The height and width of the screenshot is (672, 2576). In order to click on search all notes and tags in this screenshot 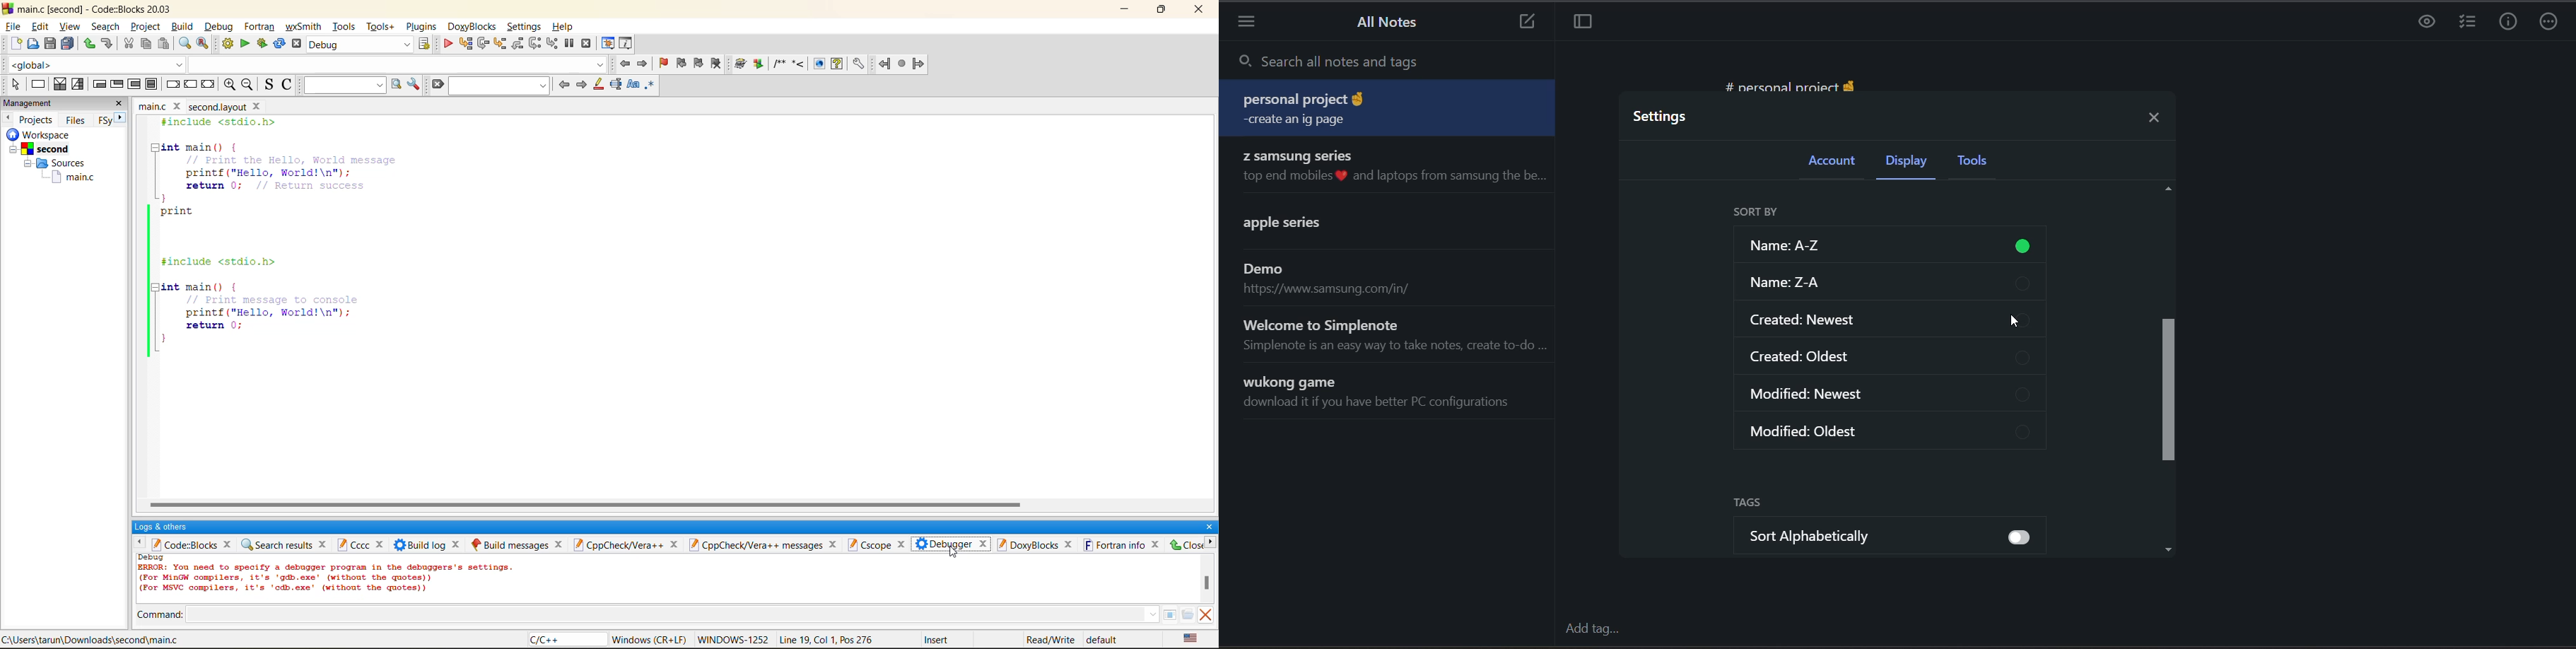, I will do `click(1393, 64)`.